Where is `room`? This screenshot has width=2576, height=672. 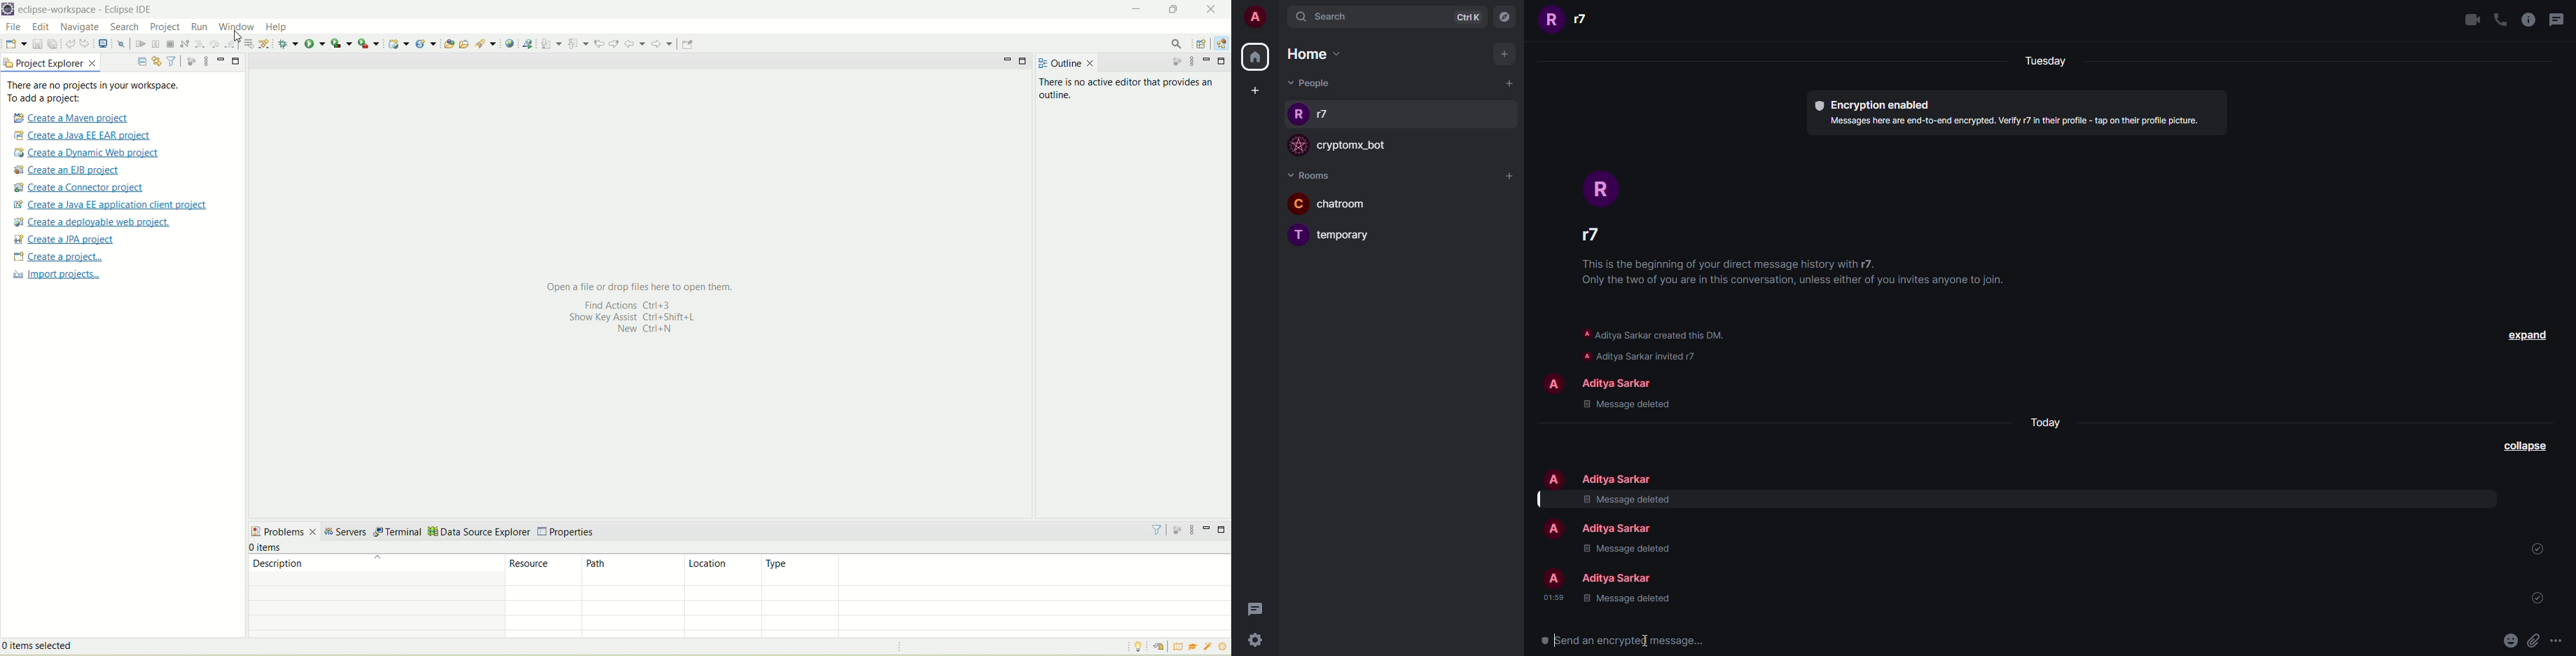
room is located at coordinates (1349, 236).